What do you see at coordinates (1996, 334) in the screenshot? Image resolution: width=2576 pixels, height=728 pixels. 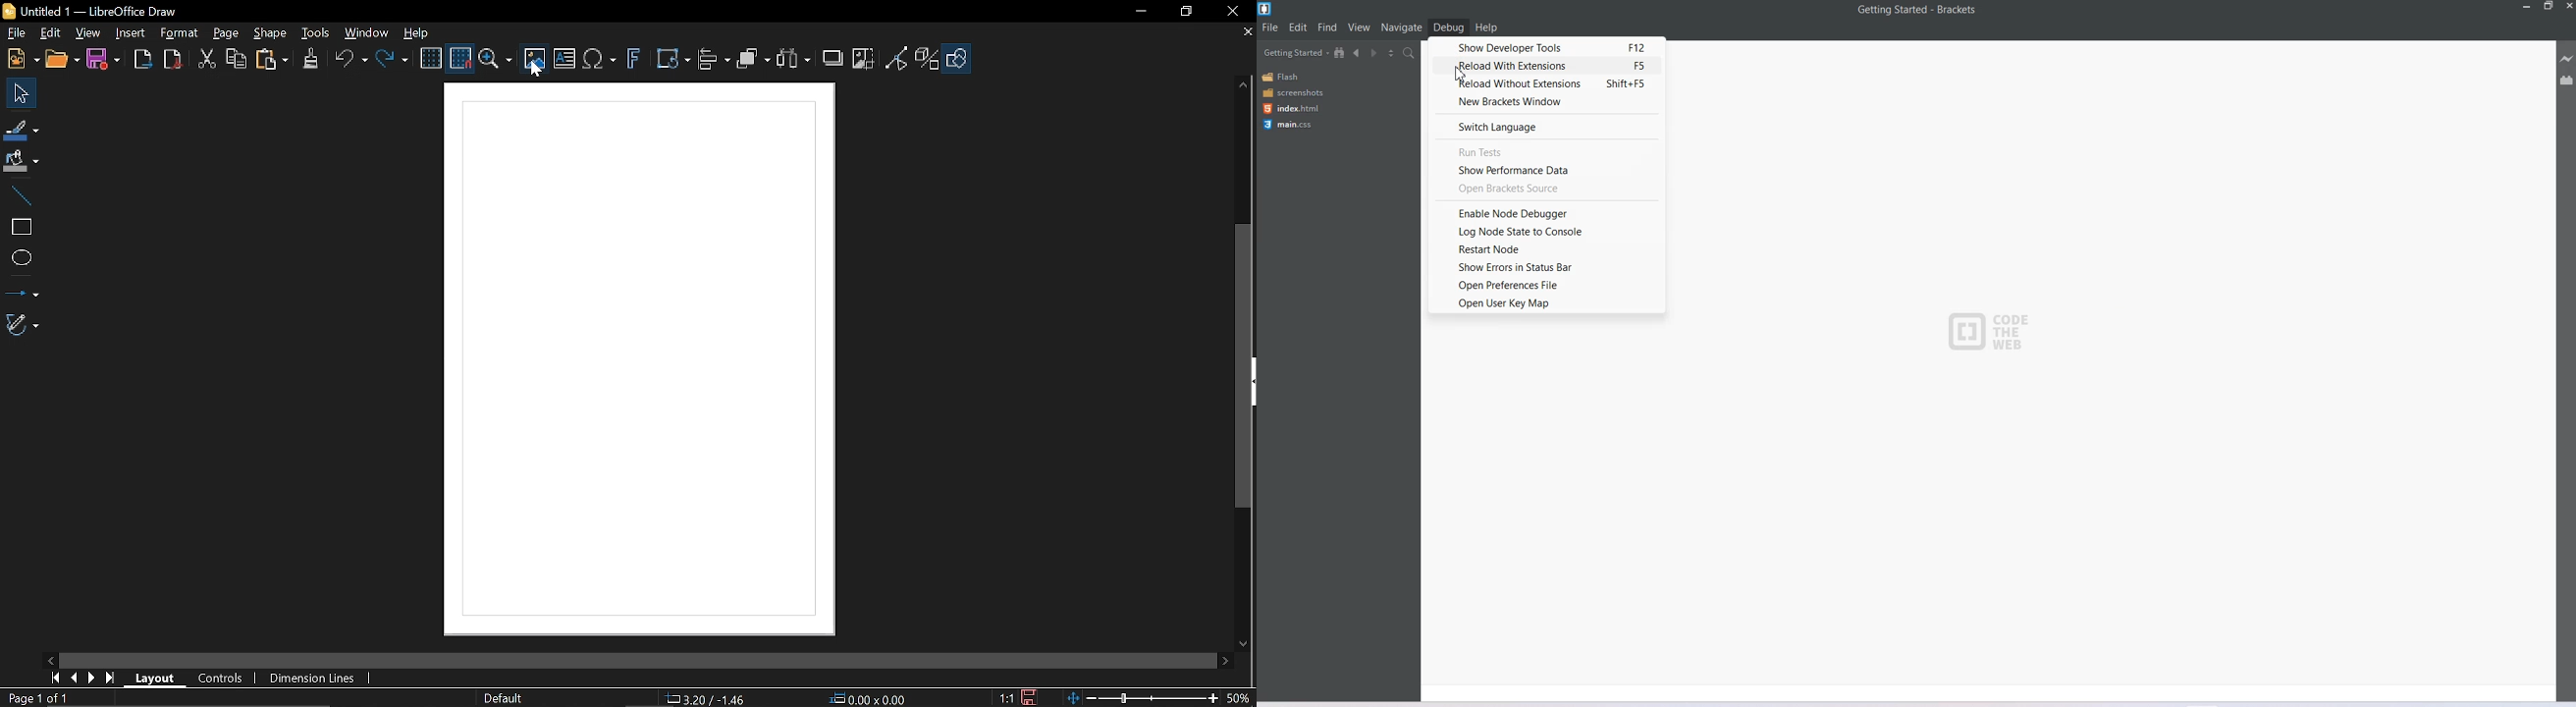 I see `code the web icon` at bounding box center [1996, 334].